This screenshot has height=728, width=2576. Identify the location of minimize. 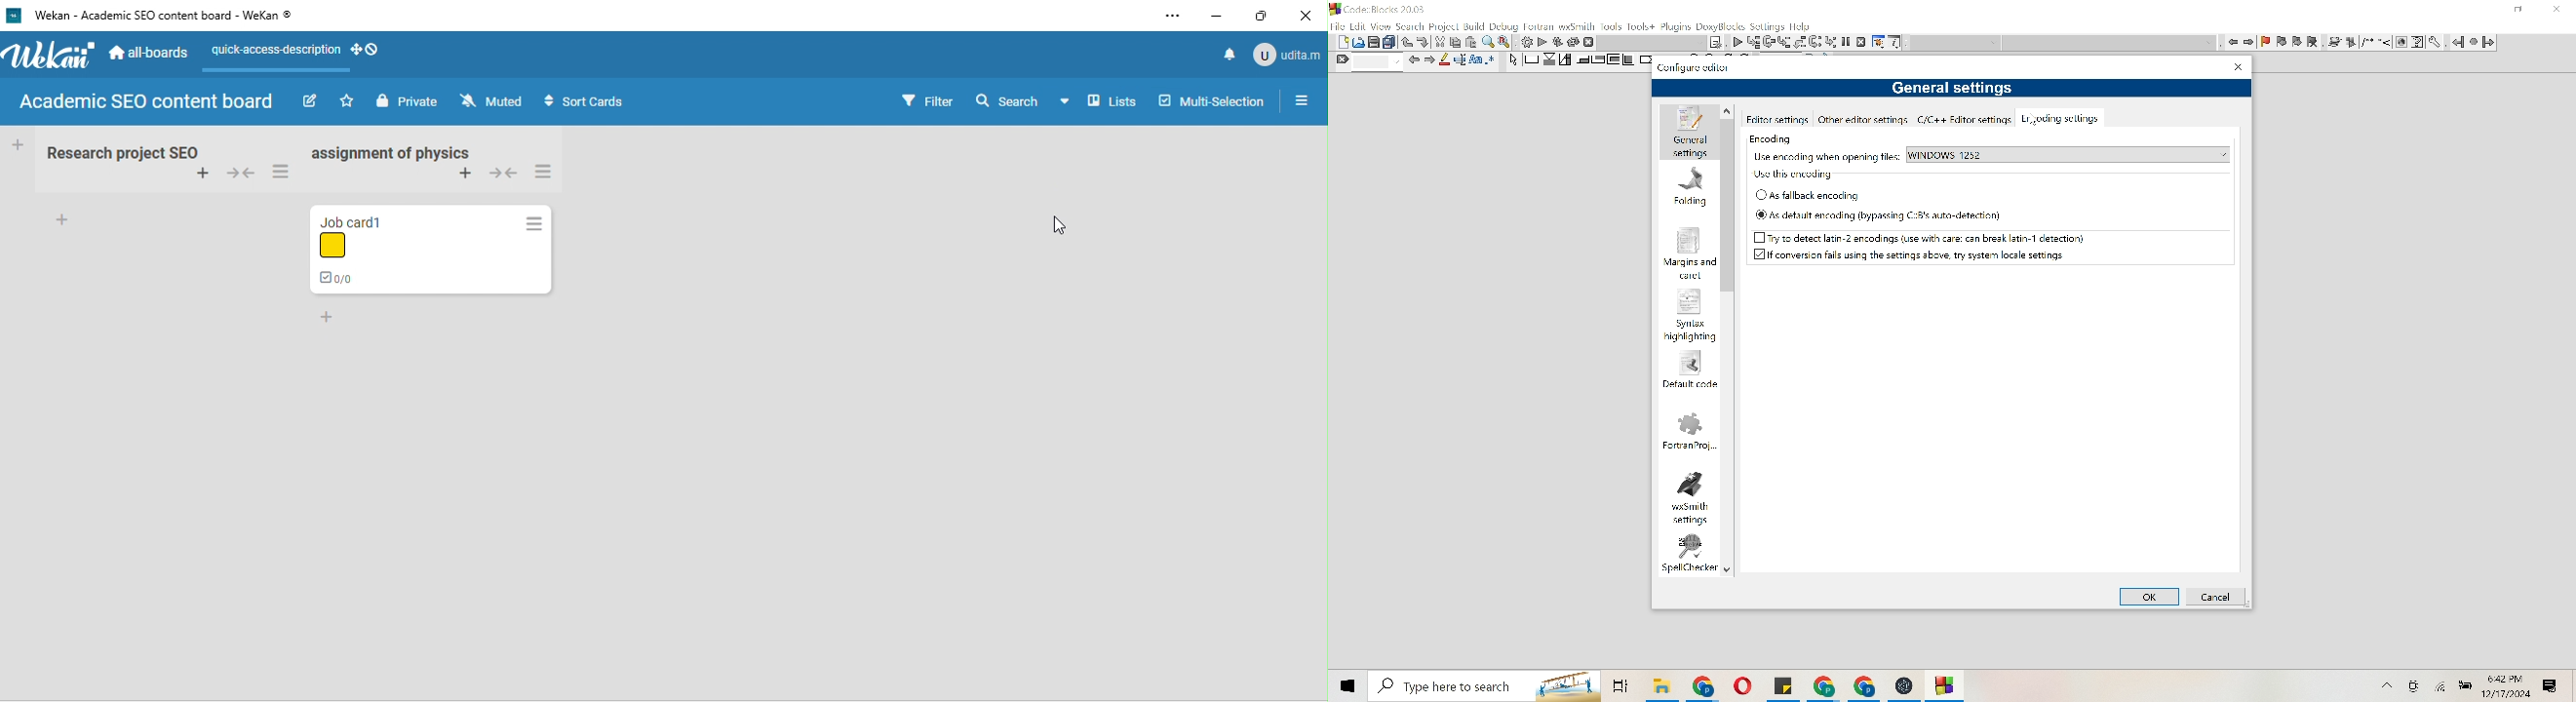
(1212, 18).